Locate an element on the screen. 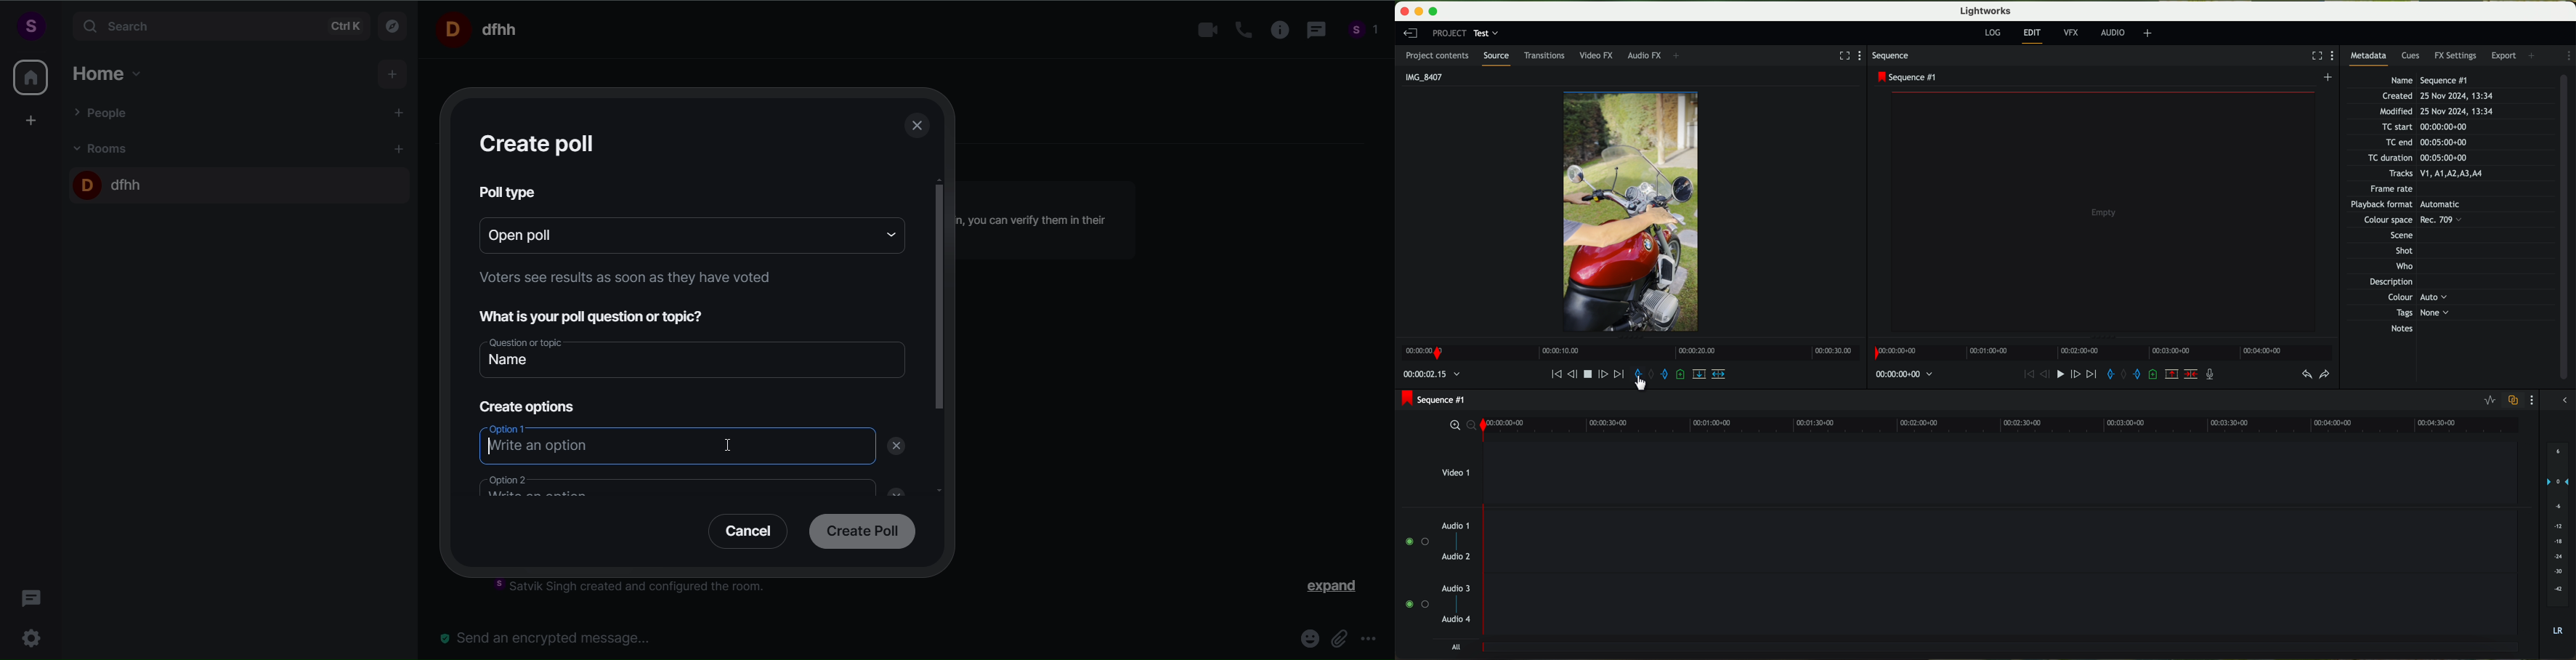  Who is located at coordinates (2402, 267).